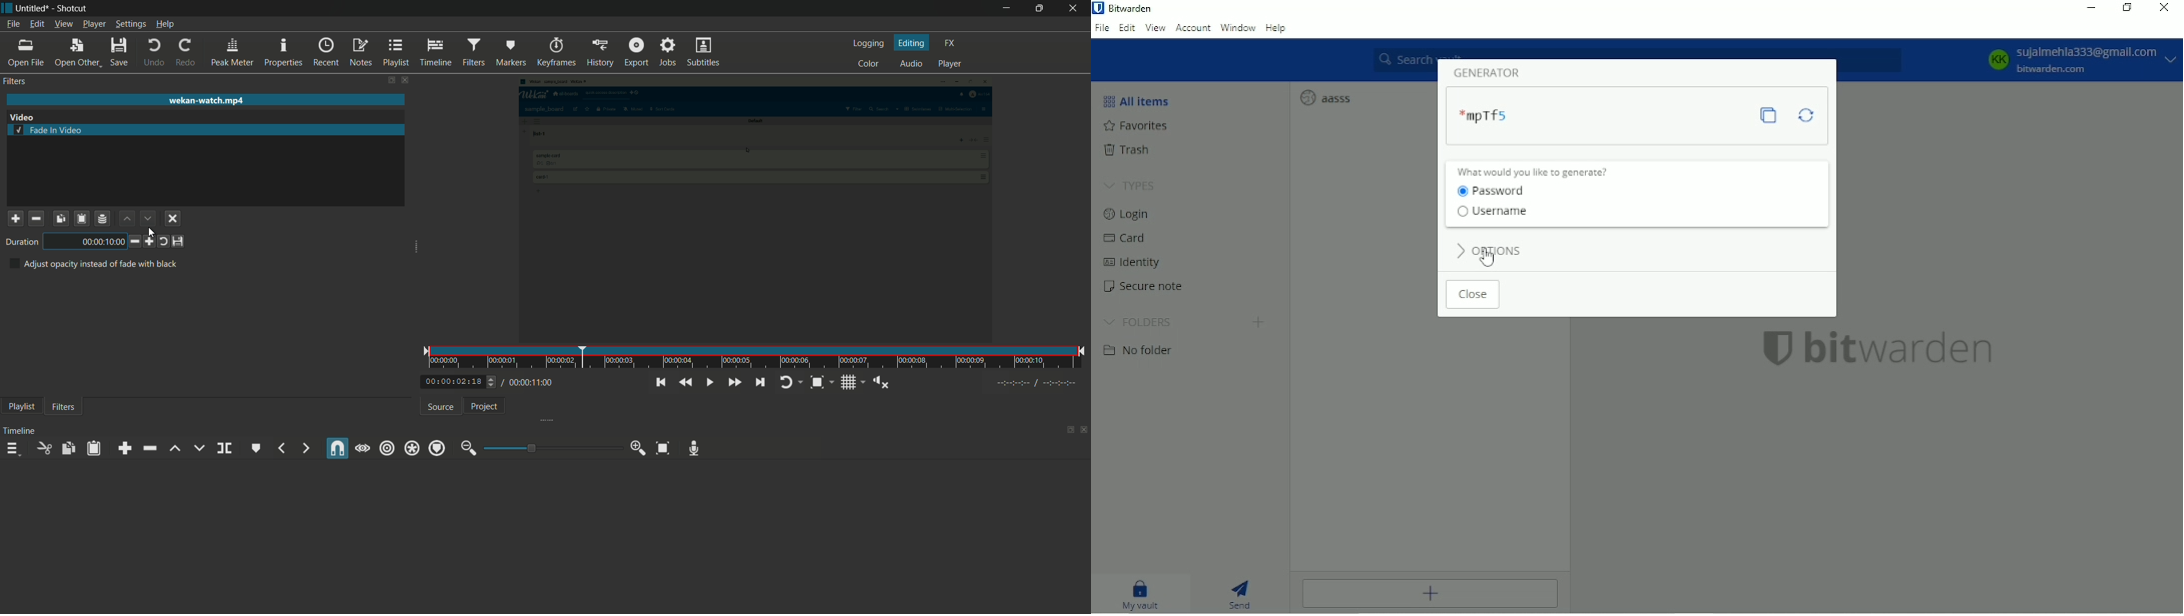  Describe the element at coordinates (914, 43) in the screenshot. I see `editing` at that location.